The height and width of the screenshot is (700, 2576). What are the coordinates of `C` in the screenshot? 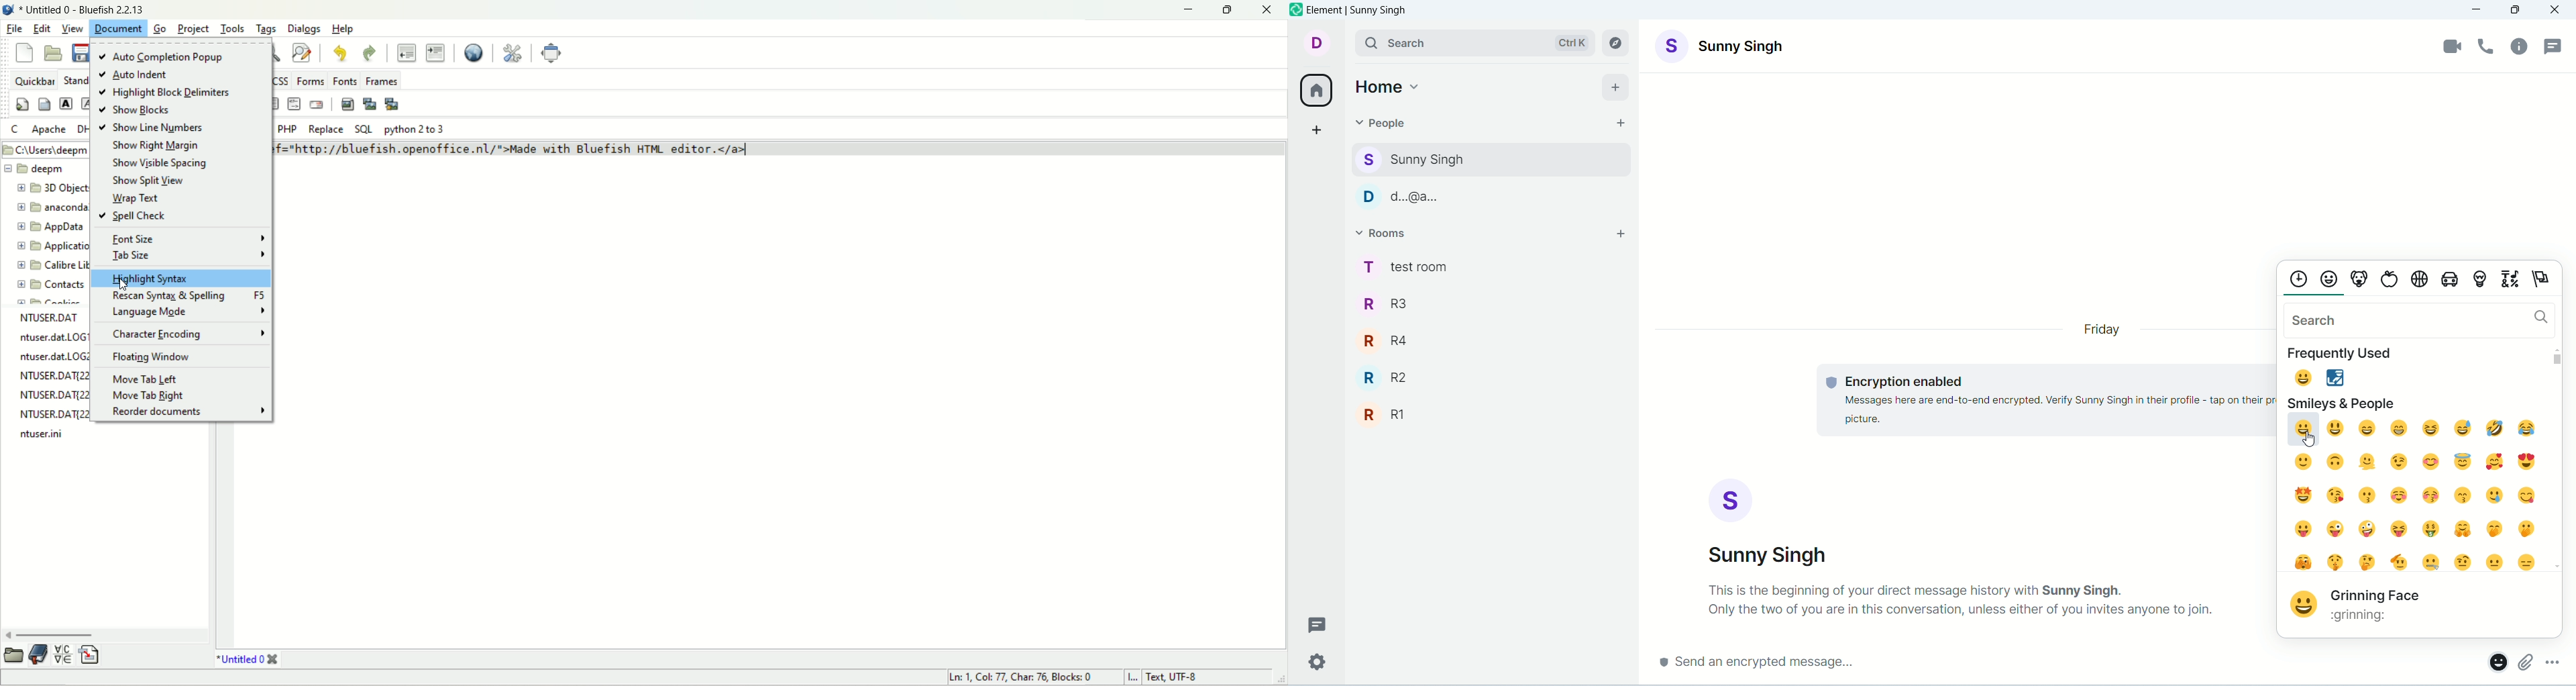 It's located at (17, 130).